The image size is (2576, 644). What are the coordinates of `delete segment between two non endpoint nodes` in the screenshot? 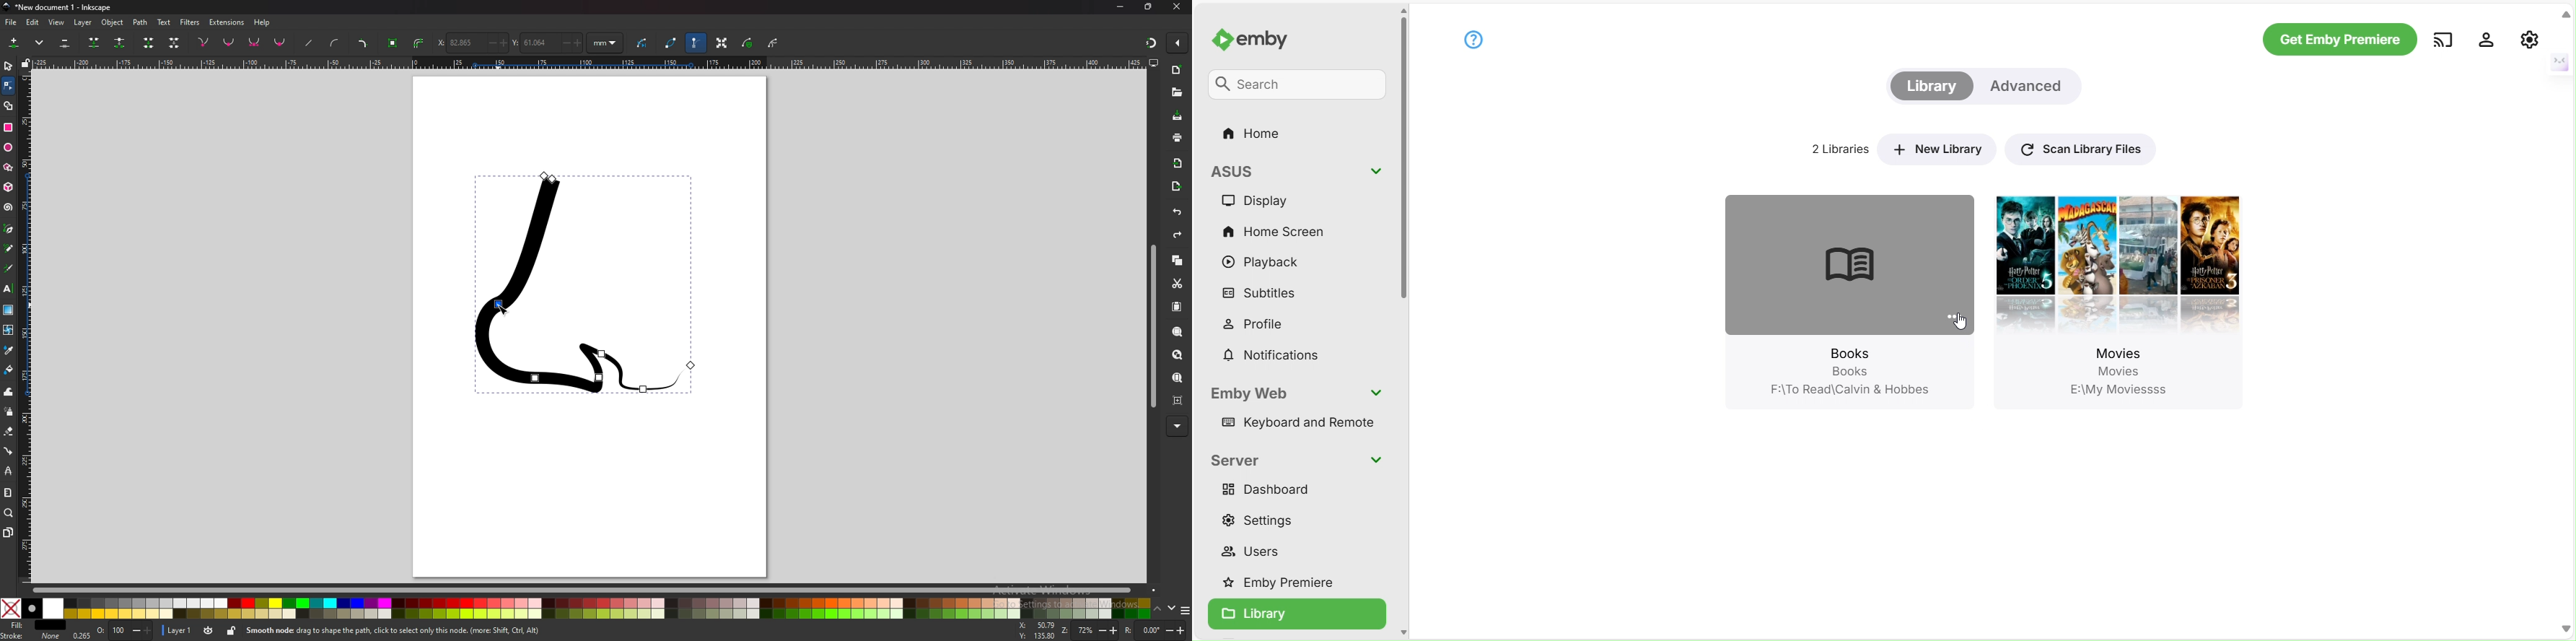 It's located at (175, 43).